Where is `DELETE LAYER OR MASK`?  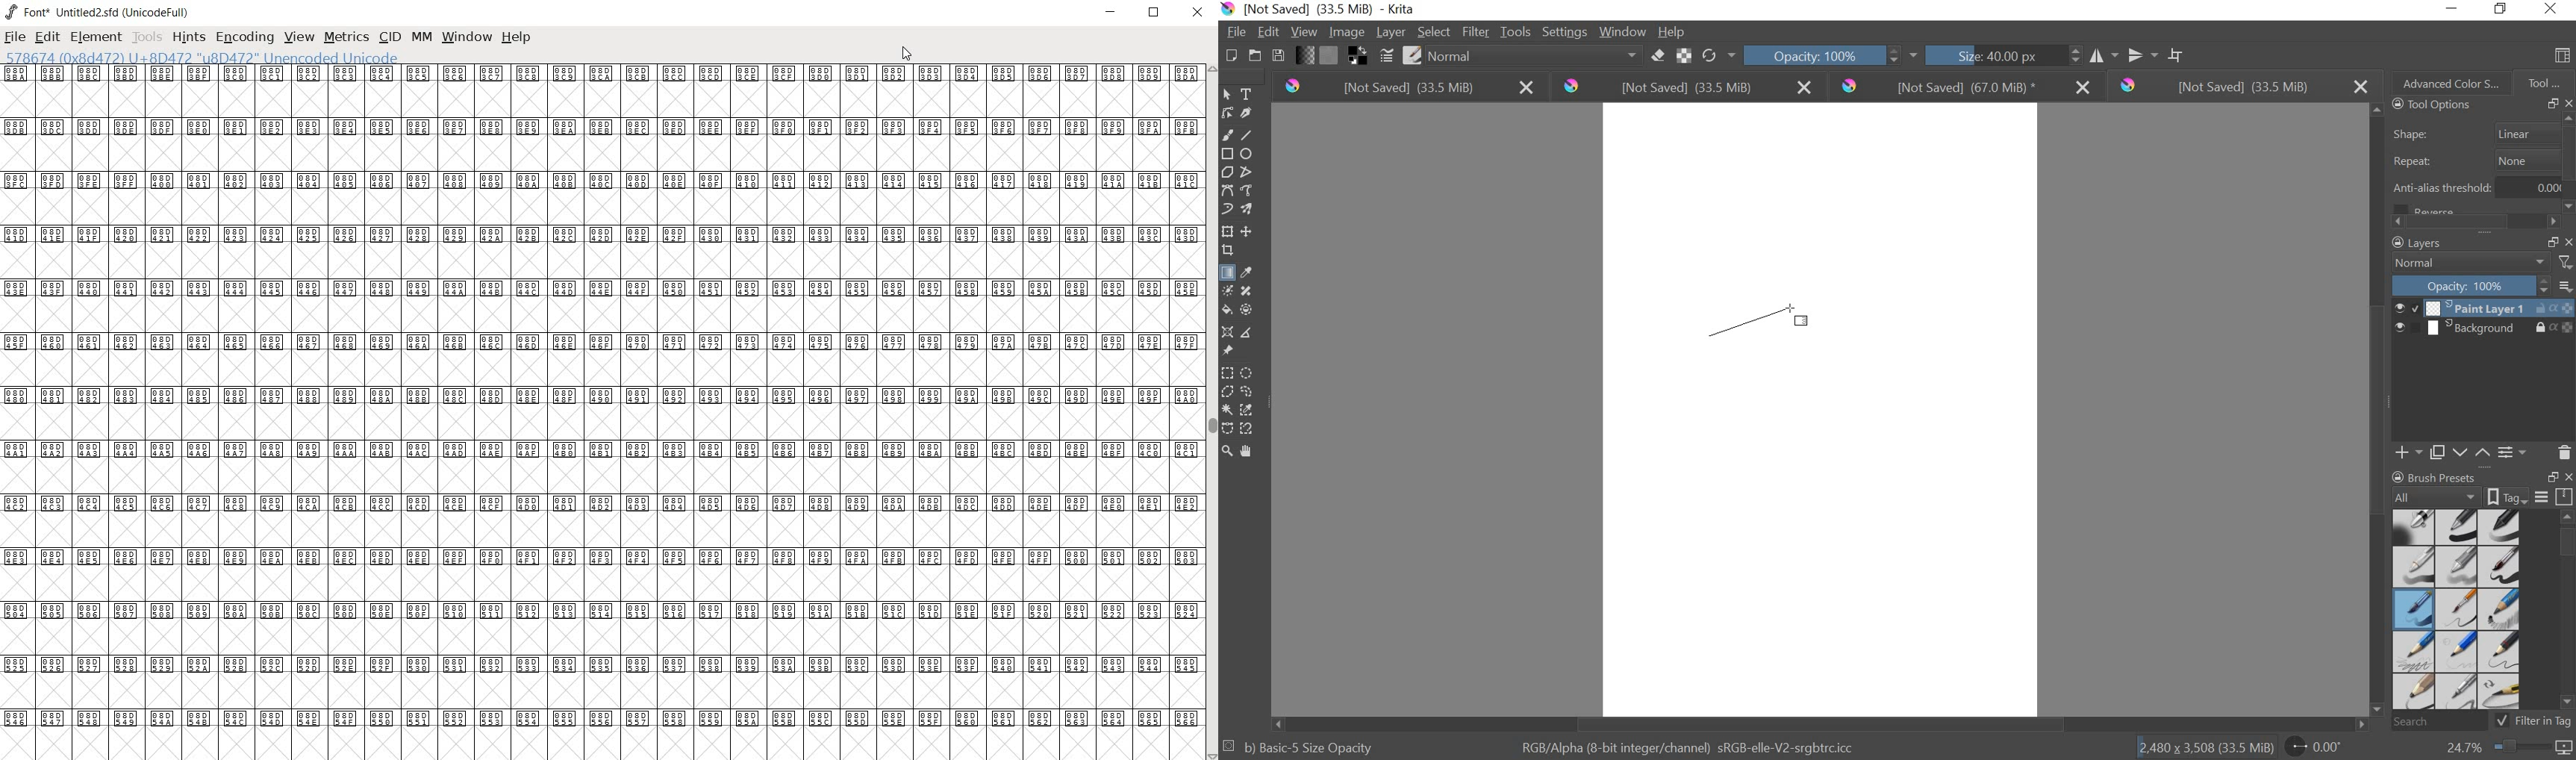
DELETE LAYER OR MASK is located at coordinates (2565, 452).